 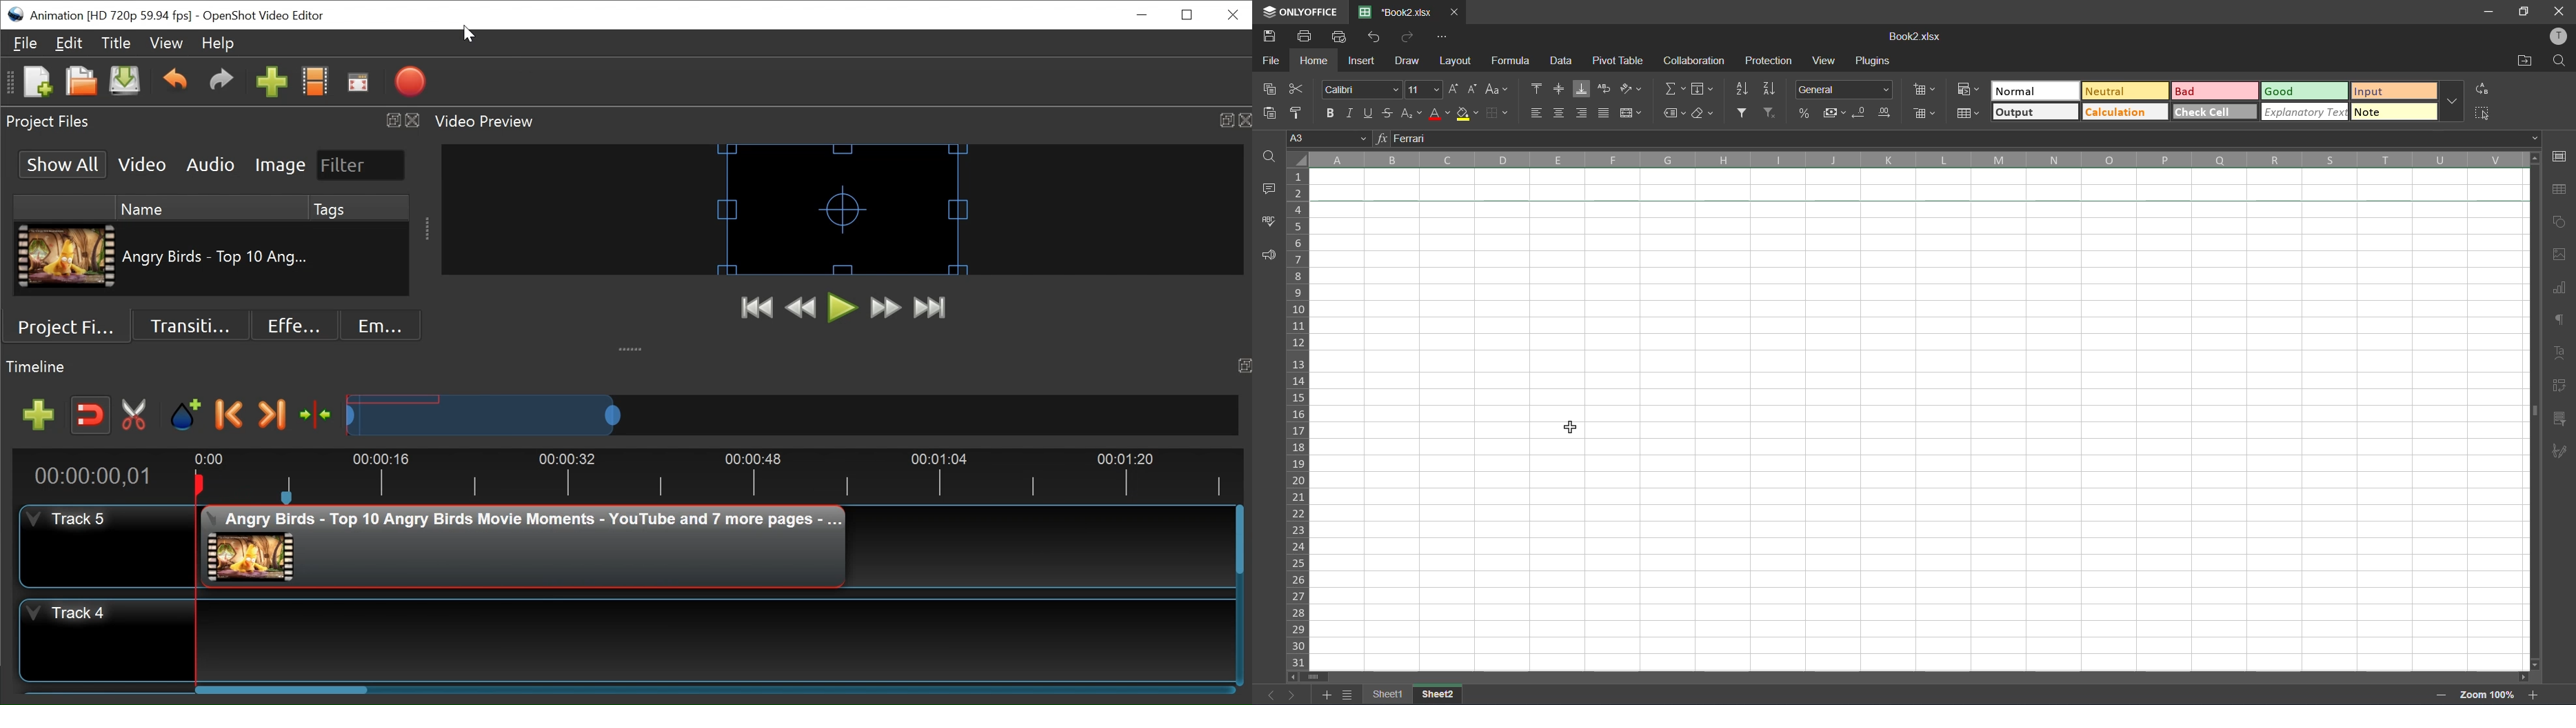 I want to click on bad, so click(x=2217, y=91).